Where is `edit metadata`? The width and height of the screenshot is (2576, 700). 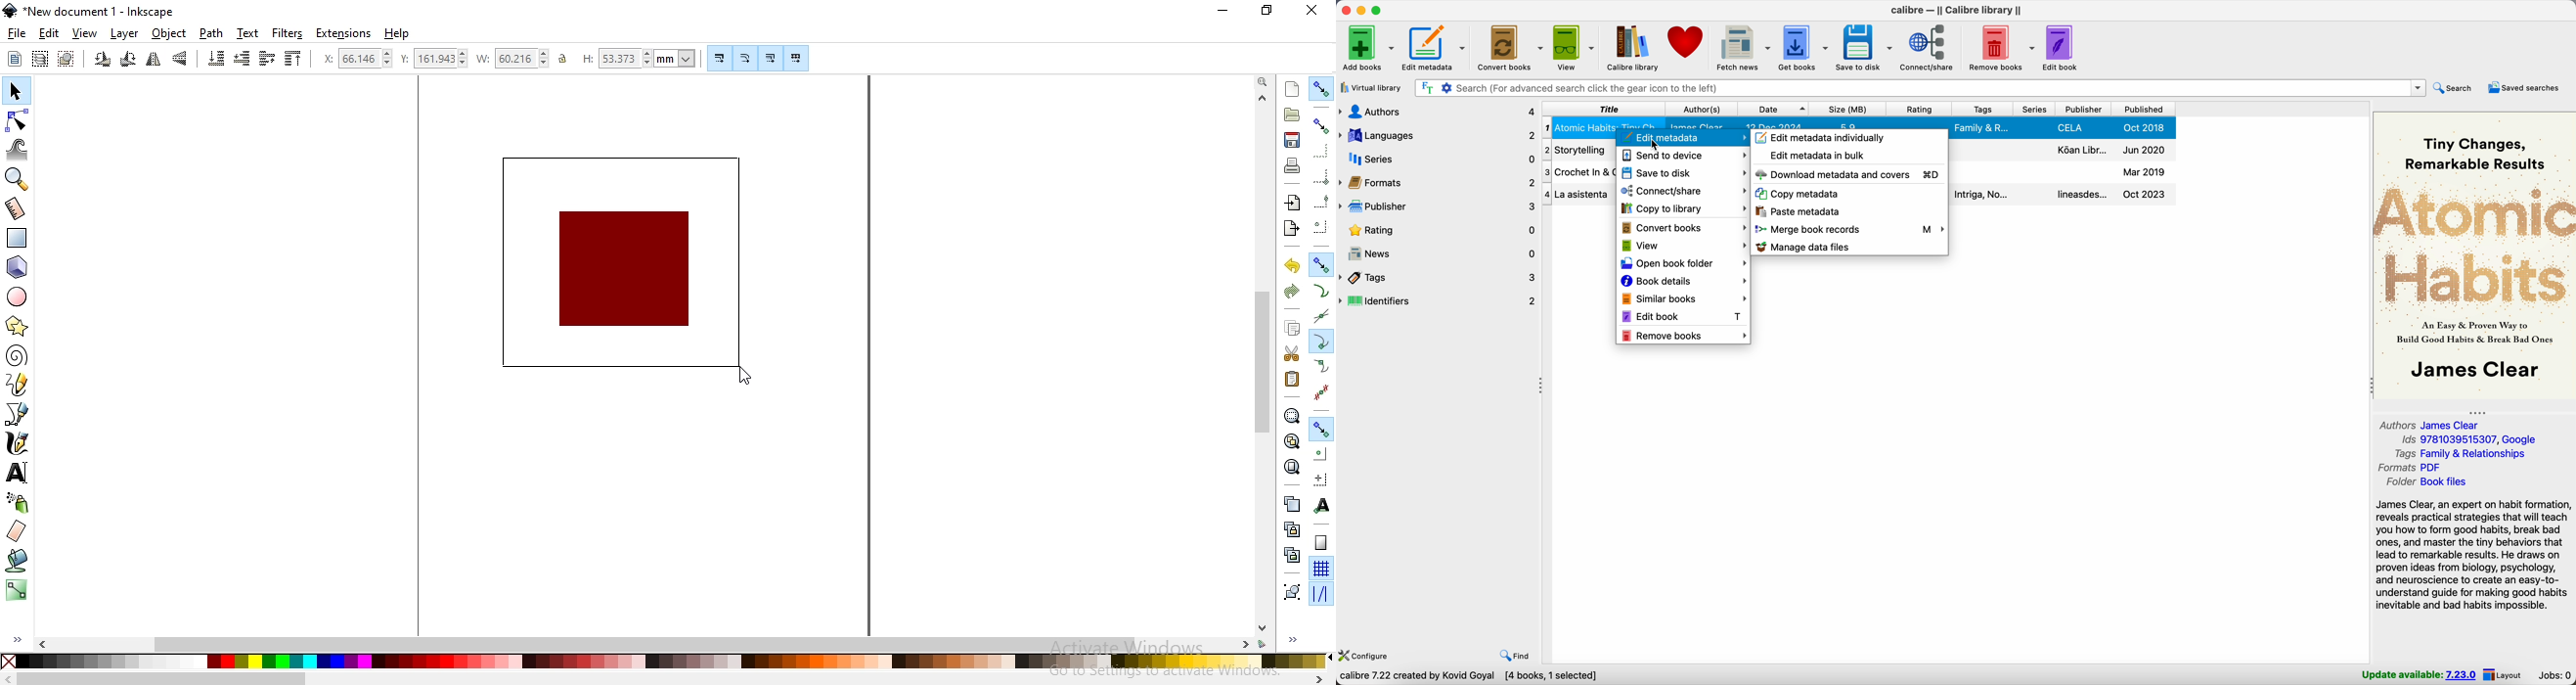
edit metadata is located at coordinates (1704, 139).